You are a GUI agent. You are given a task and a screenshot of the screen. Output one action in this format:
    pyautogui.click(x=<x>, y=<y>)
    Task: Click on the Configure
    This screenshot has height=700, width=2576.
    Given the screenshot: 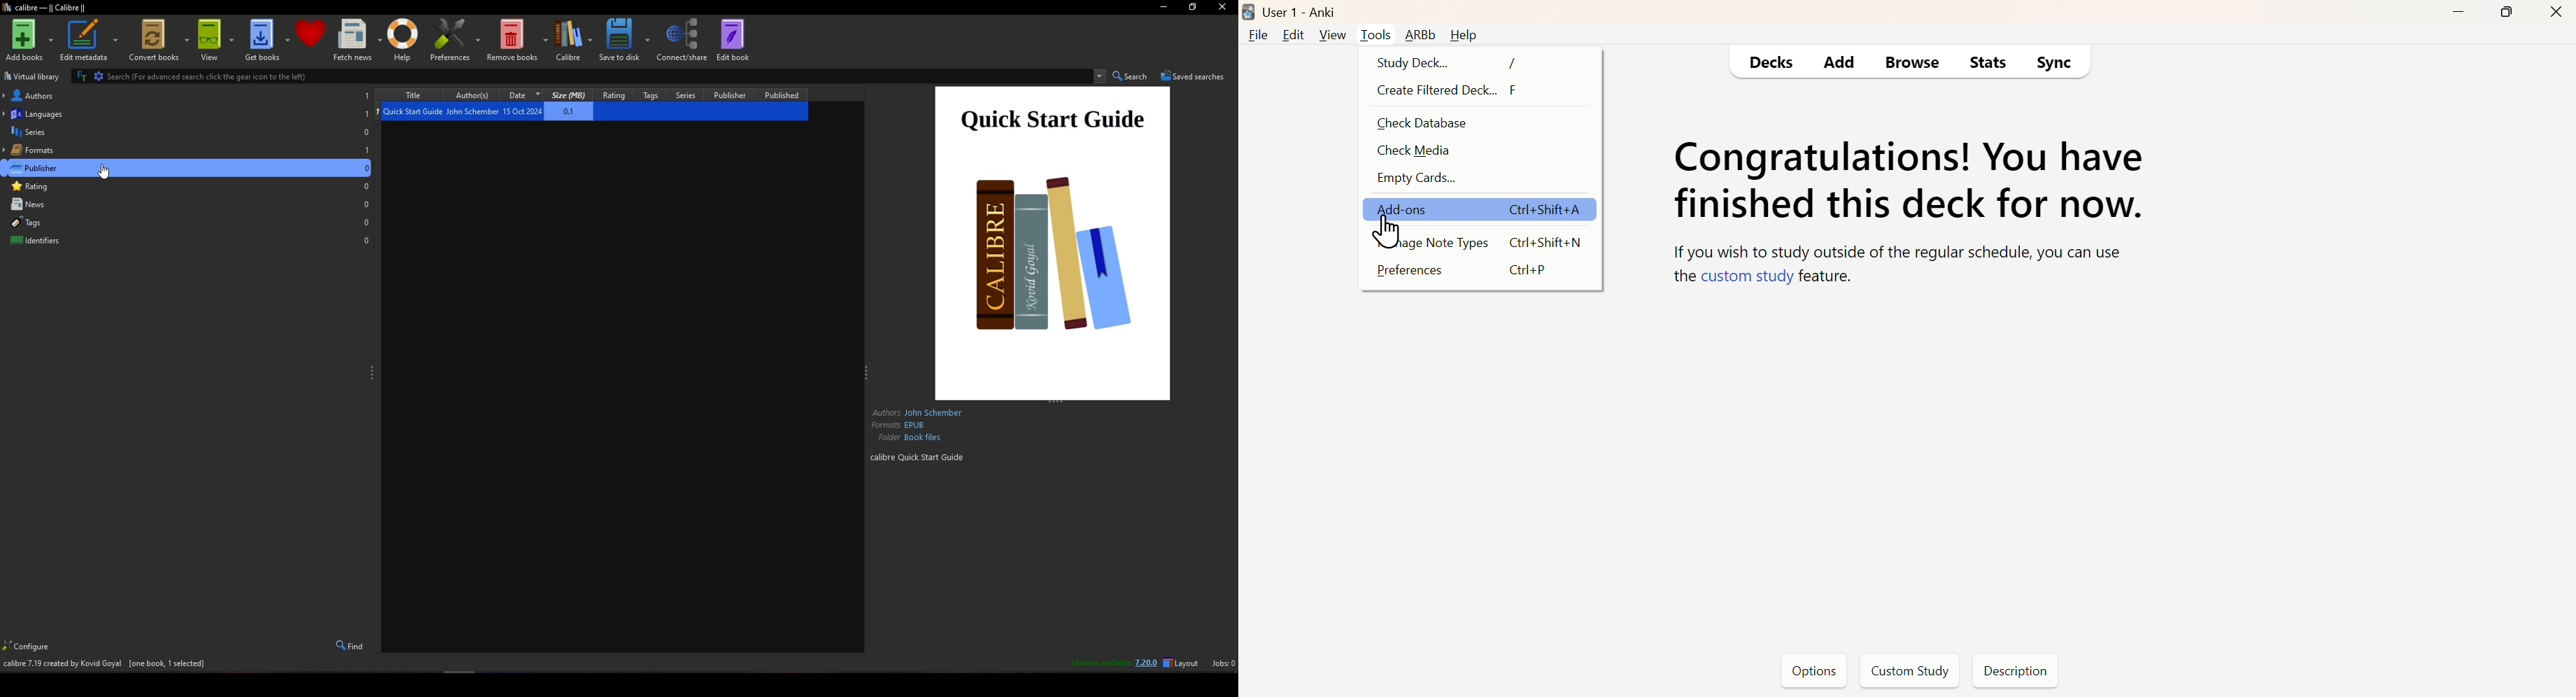 What is the action you would take?
    pyautogui.click(x=39, y=646)
    